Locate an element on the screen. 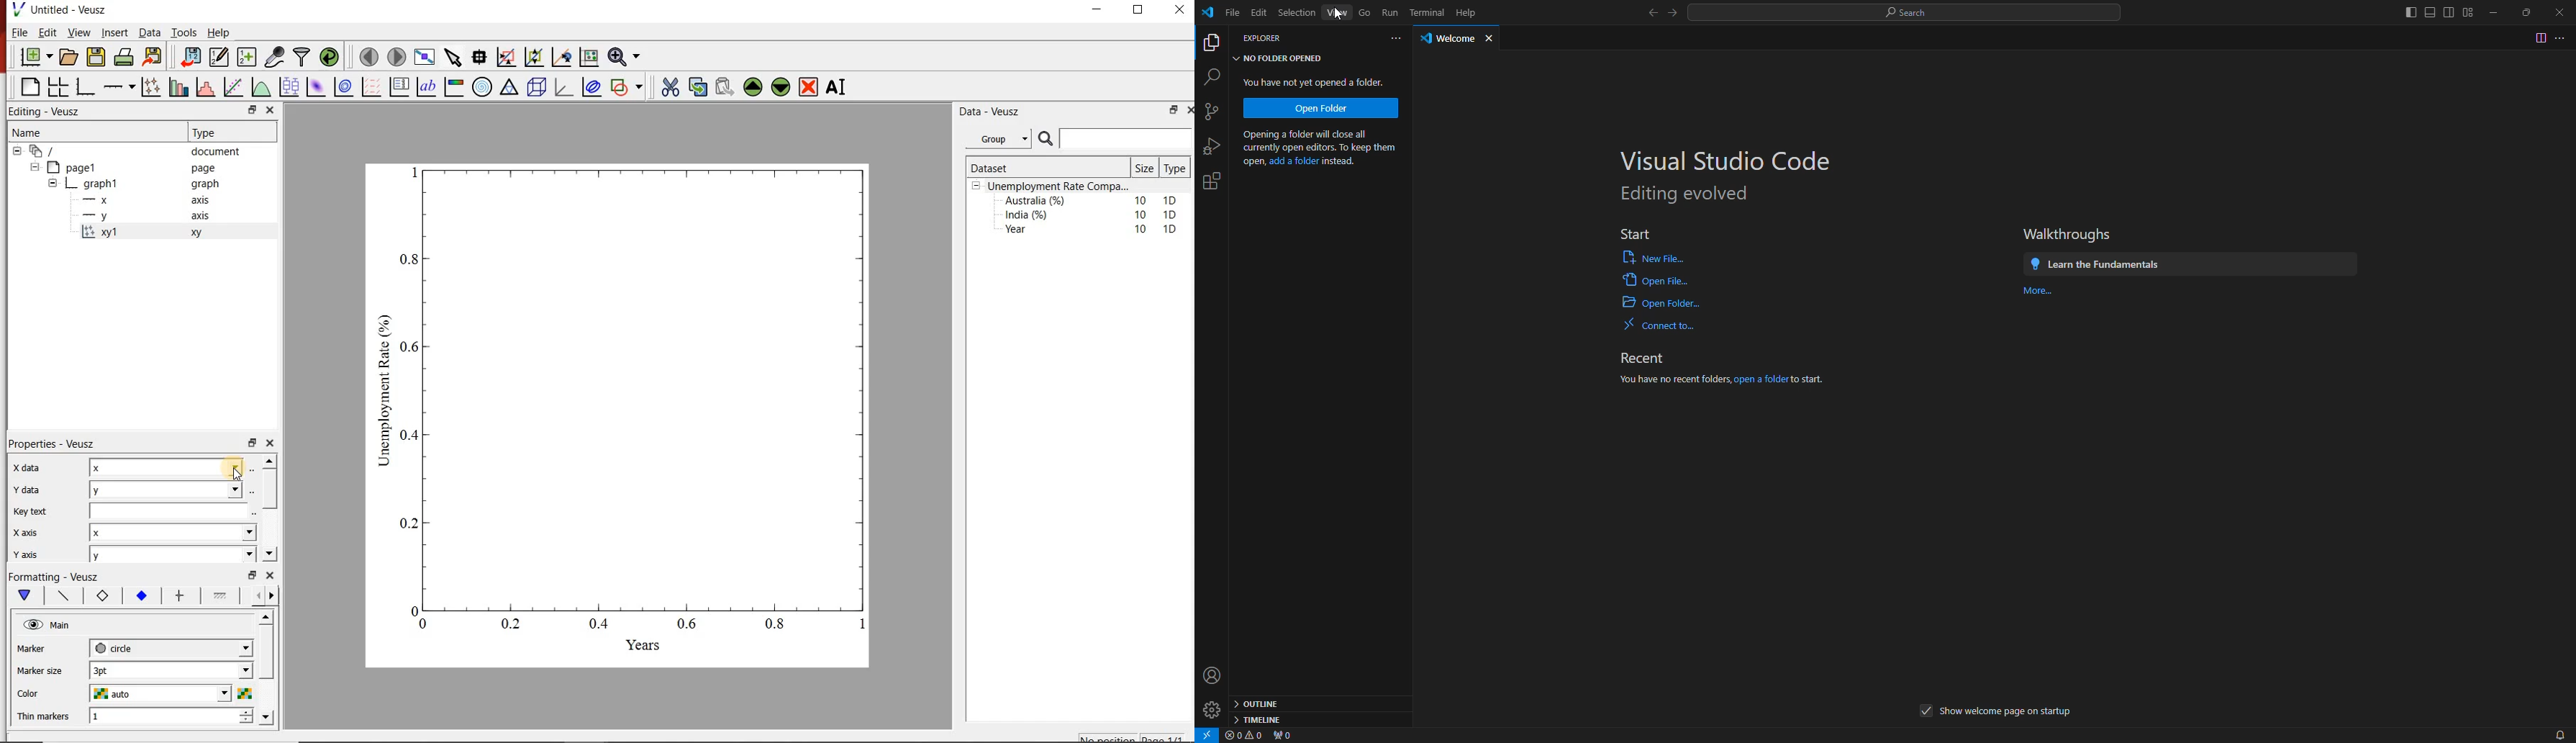 The image size is (2576, 756). scroll bar is located at coordinates (269, 487).